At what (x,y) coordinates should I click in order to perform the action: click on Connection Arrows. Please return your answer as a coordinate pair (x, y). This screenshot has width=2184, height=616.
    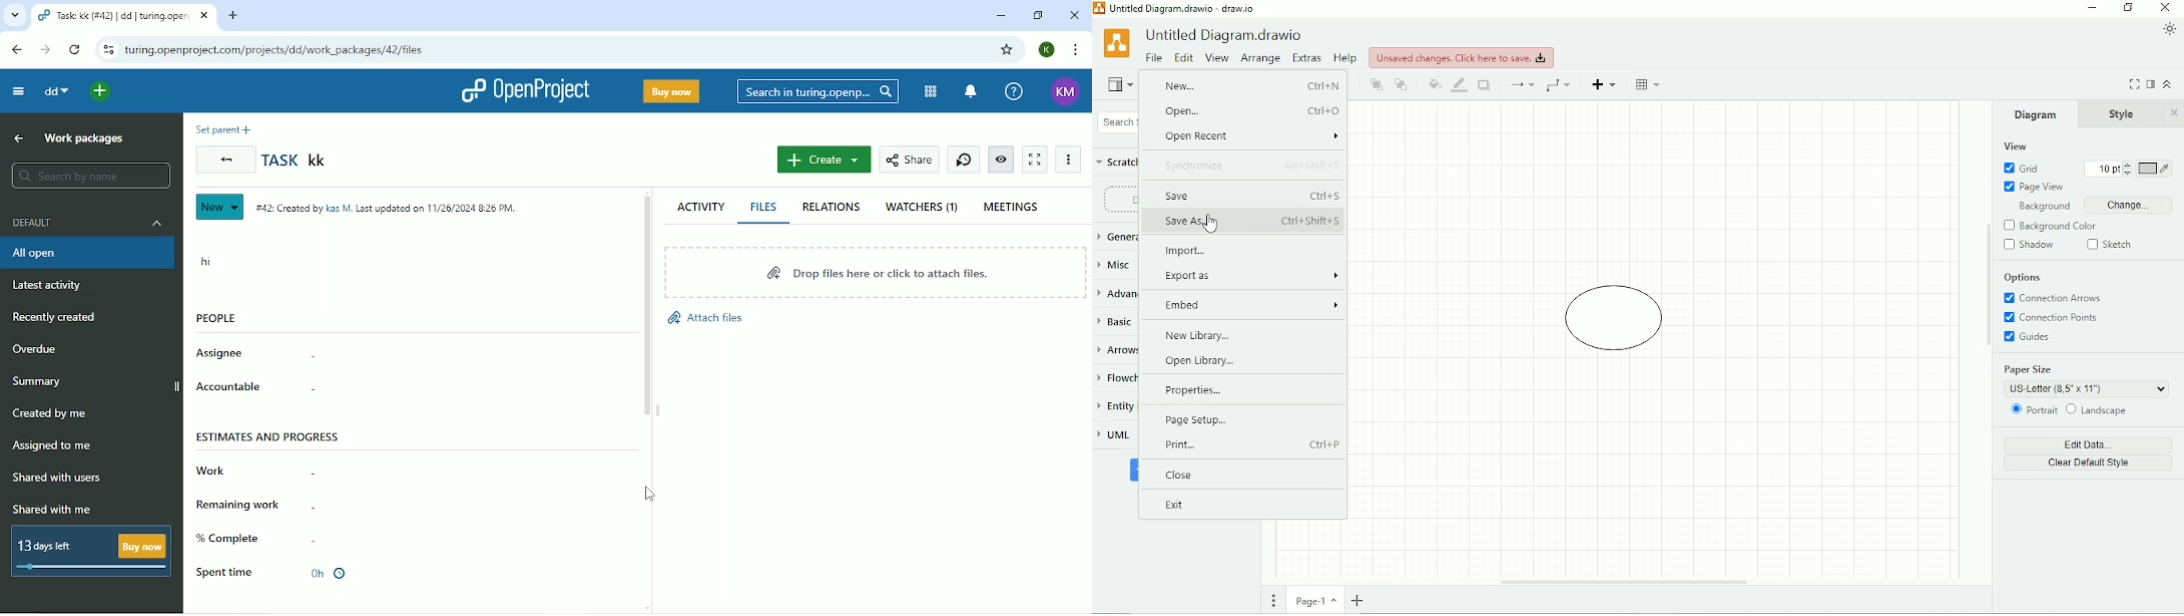
    Looking at the image, I should click on (2052, 297).